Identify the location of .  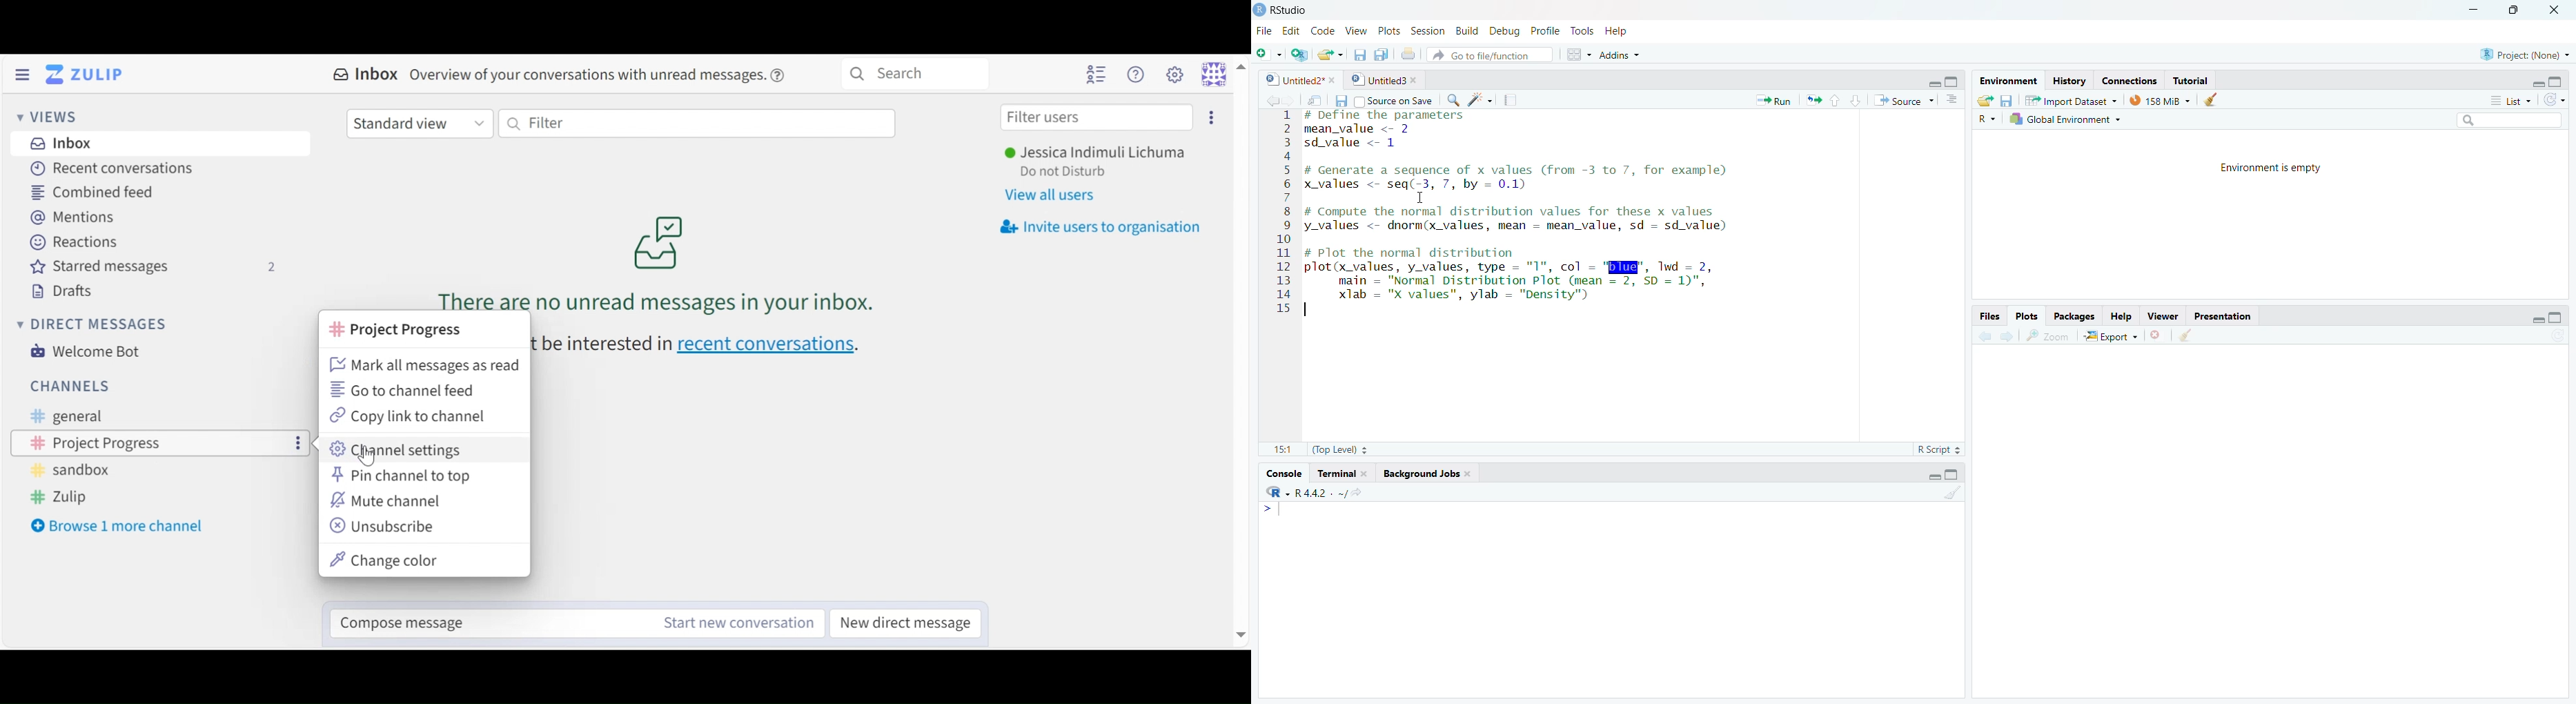
(2212, 99).